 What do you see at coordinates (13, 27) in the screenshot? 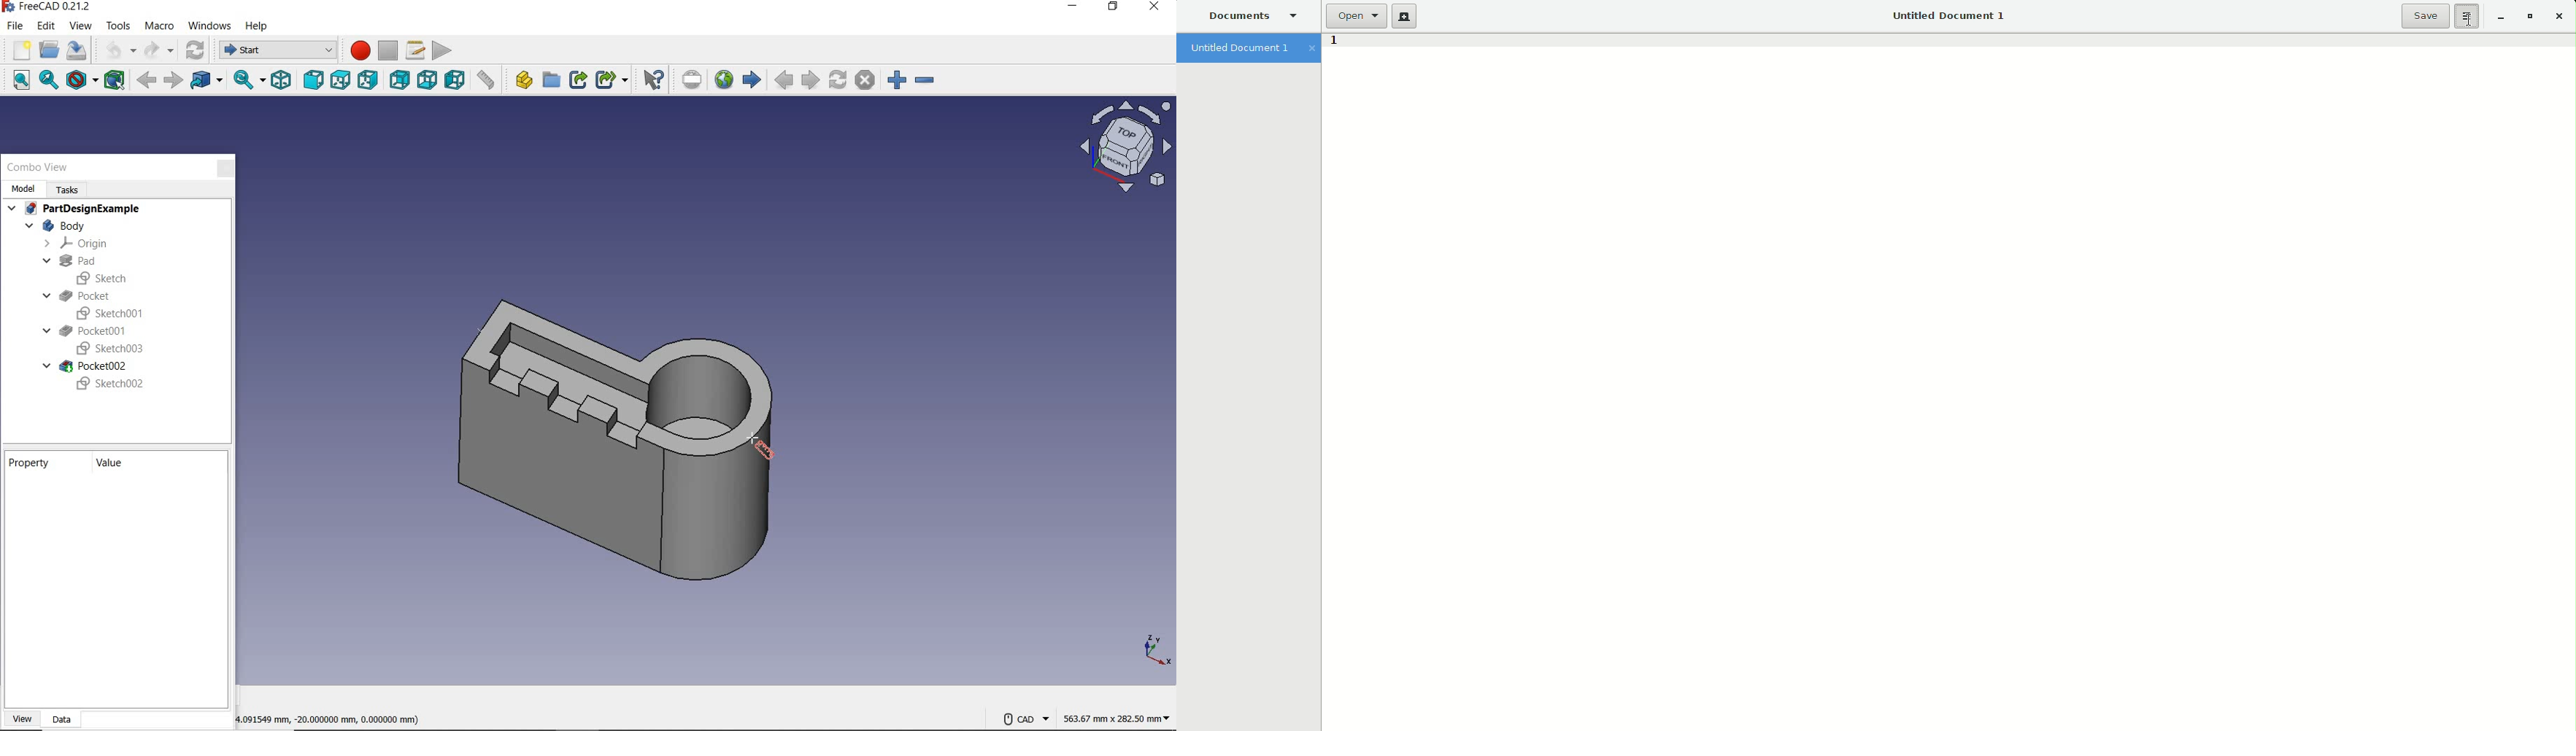
I see `file` at bounding box center [13, 27].